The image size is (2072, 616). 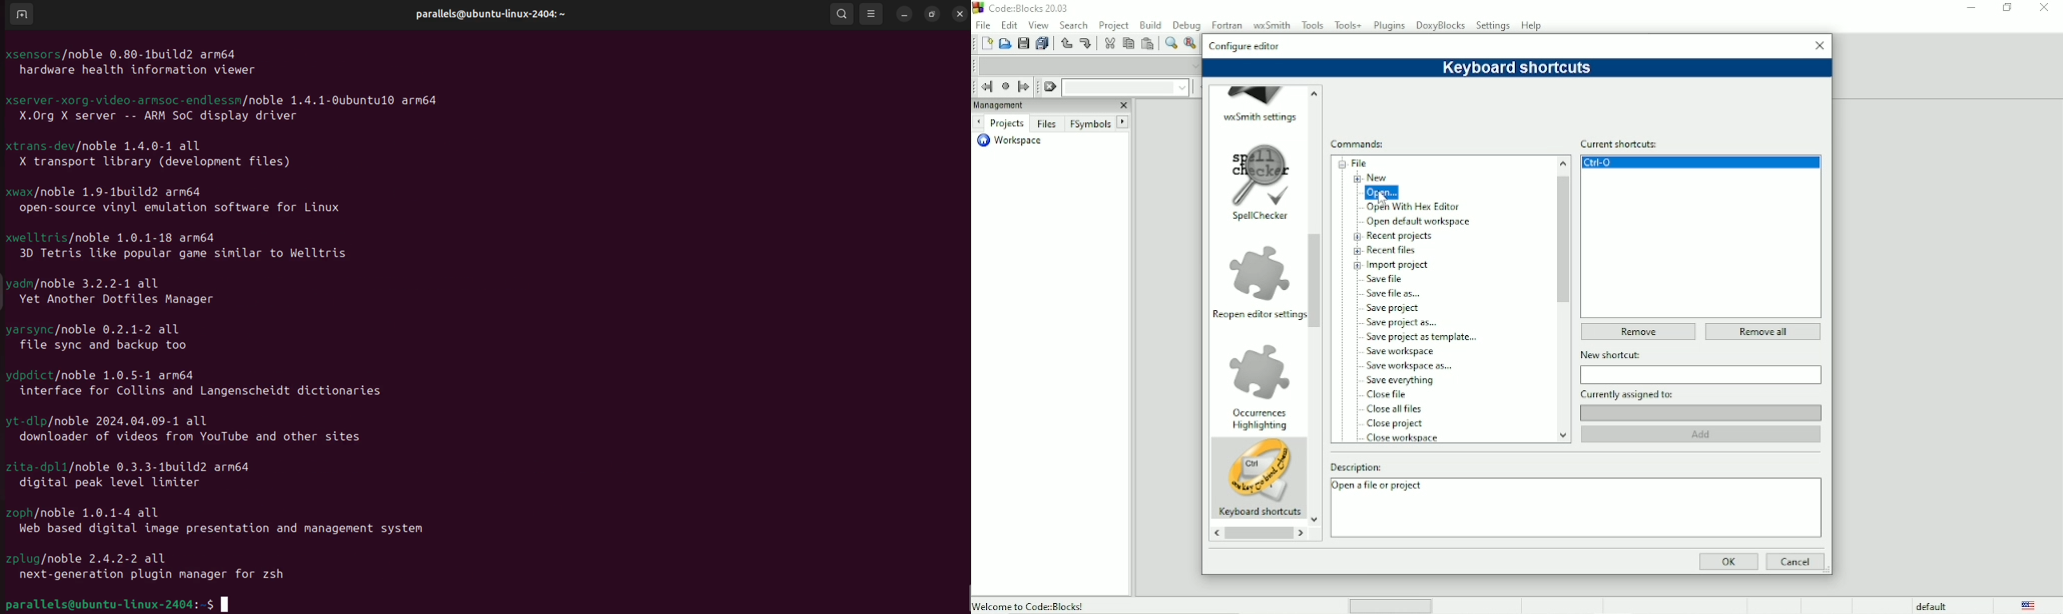 I want to click on xwax/noble 1.9-1build2 armé64
open-source vinyl emulation software for Linux, so click(x=189, y=202).